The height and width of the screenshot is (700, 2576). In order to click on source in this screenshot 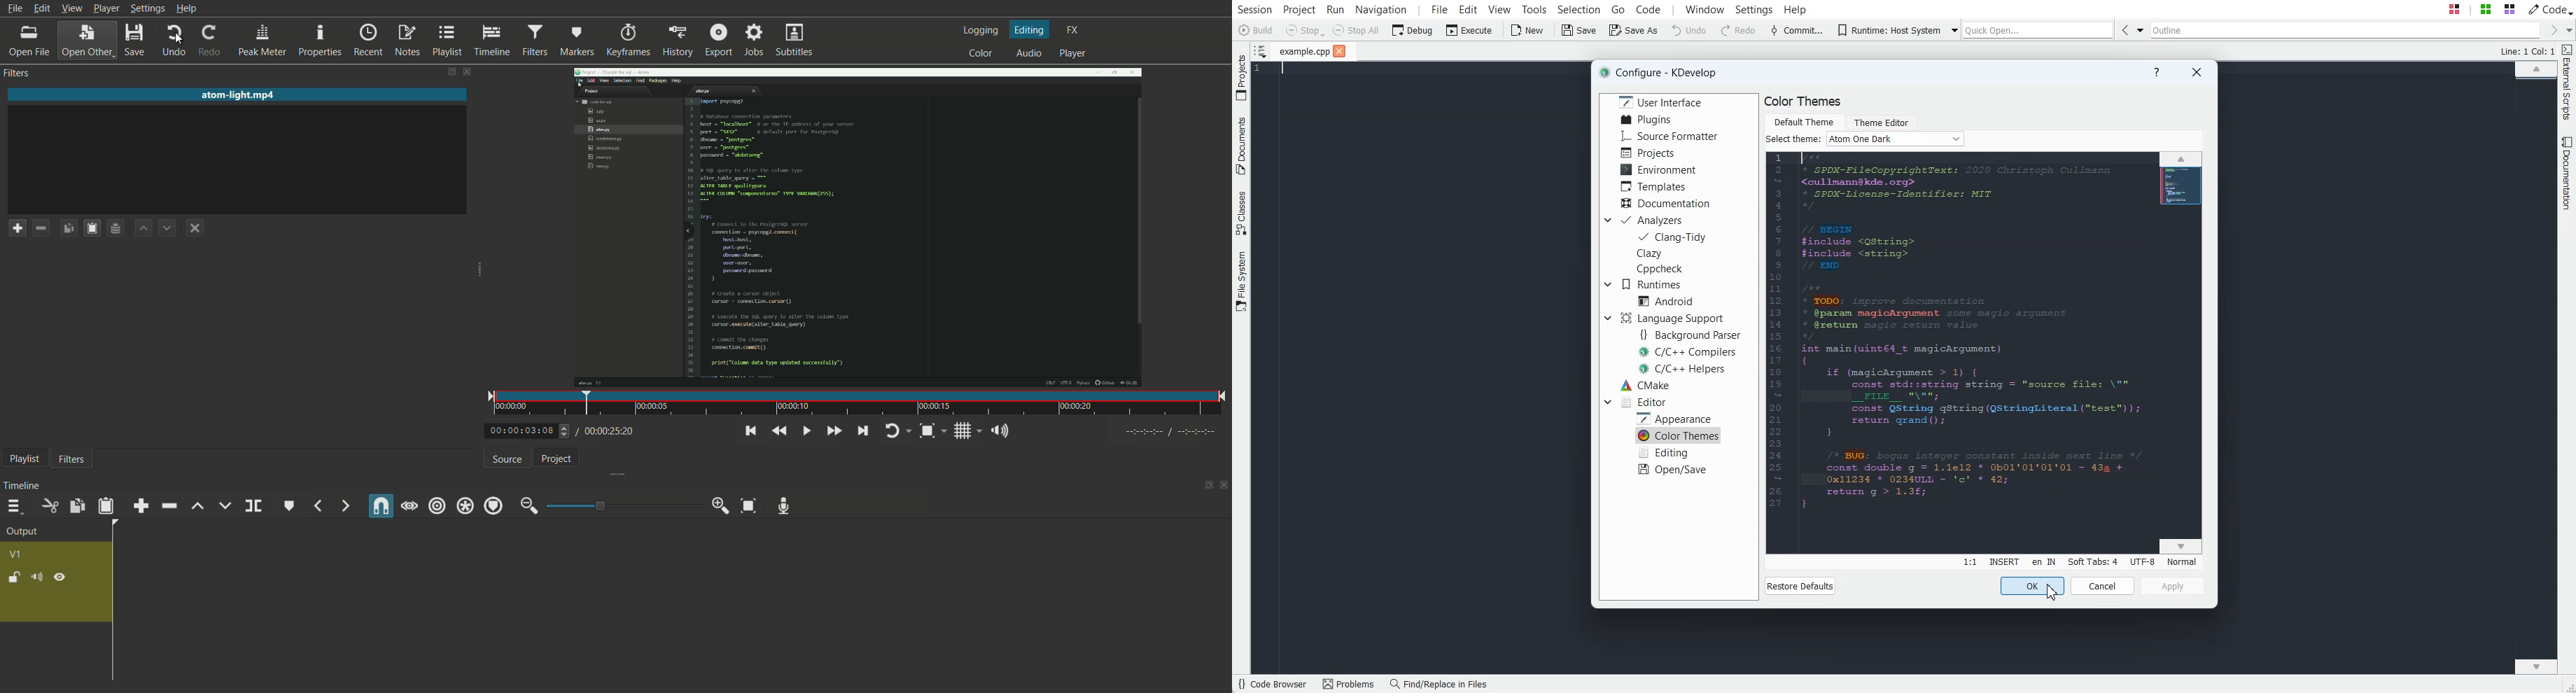, I will do `click(508, 460)`.